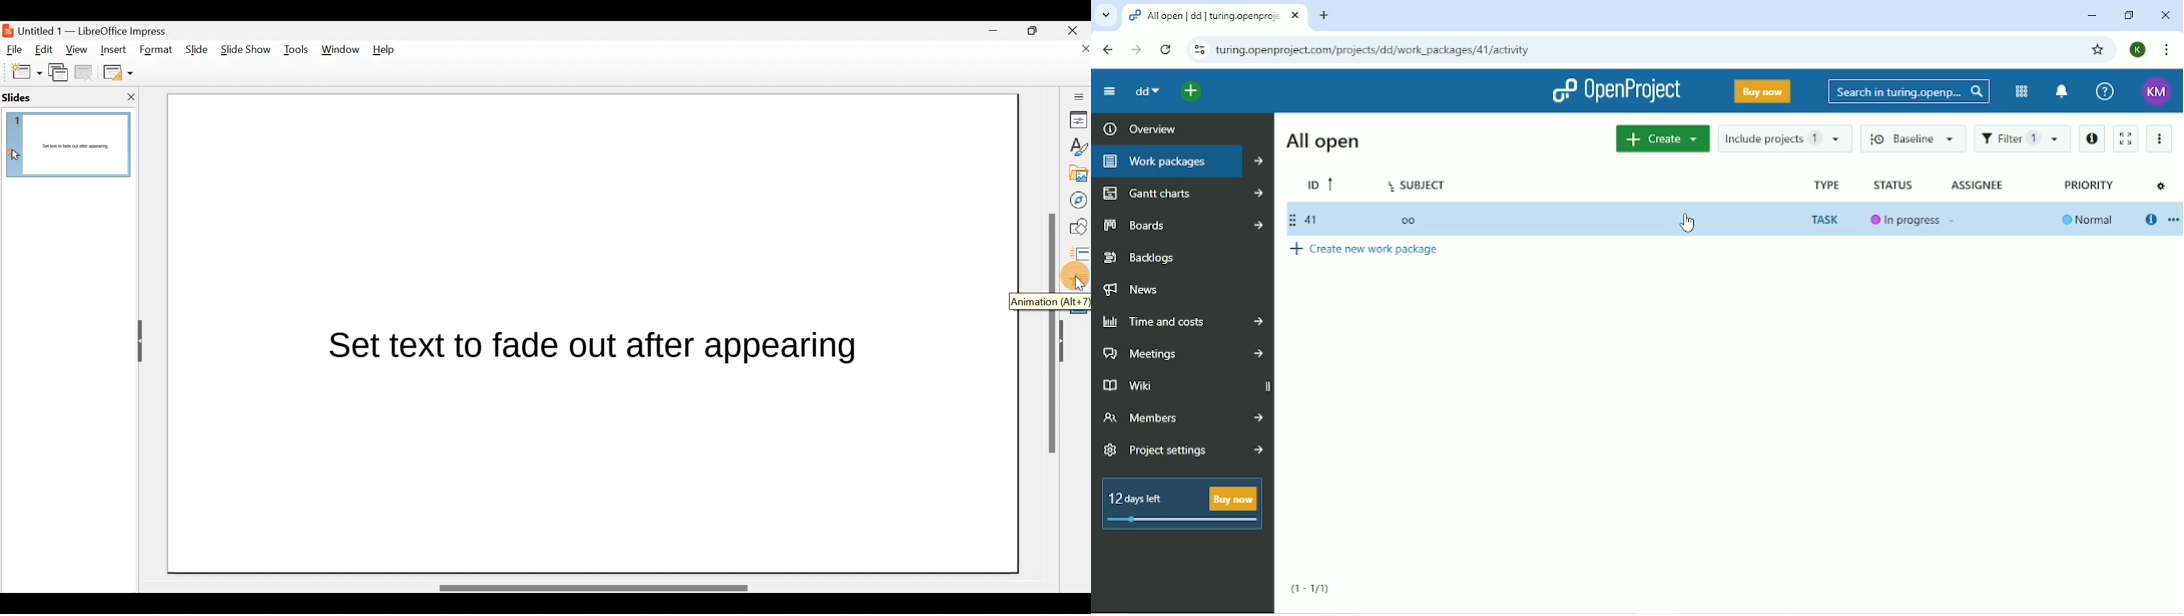 The height and width of the screenshot is (616, 2184). Describe the element at coordinates (1905, 220) in the screenshot. I see `In progress` at that location.